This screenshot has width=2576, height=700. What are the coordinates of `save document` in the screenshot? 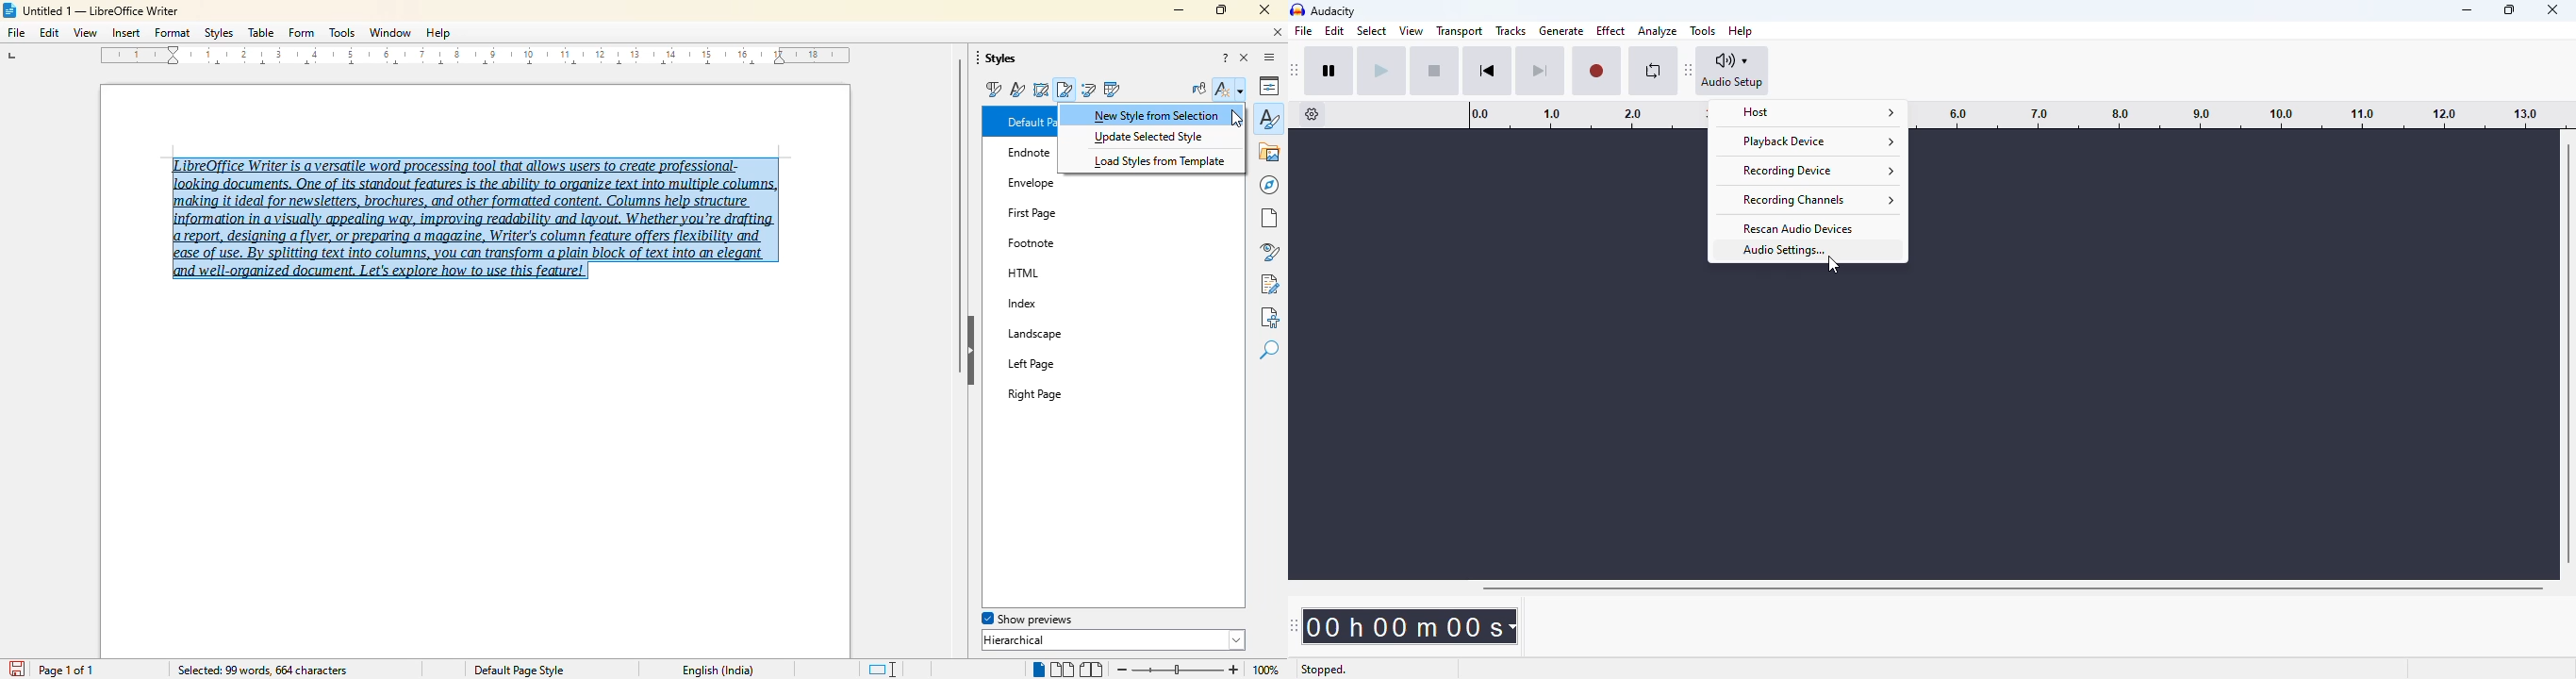 It's located at (18, 668).